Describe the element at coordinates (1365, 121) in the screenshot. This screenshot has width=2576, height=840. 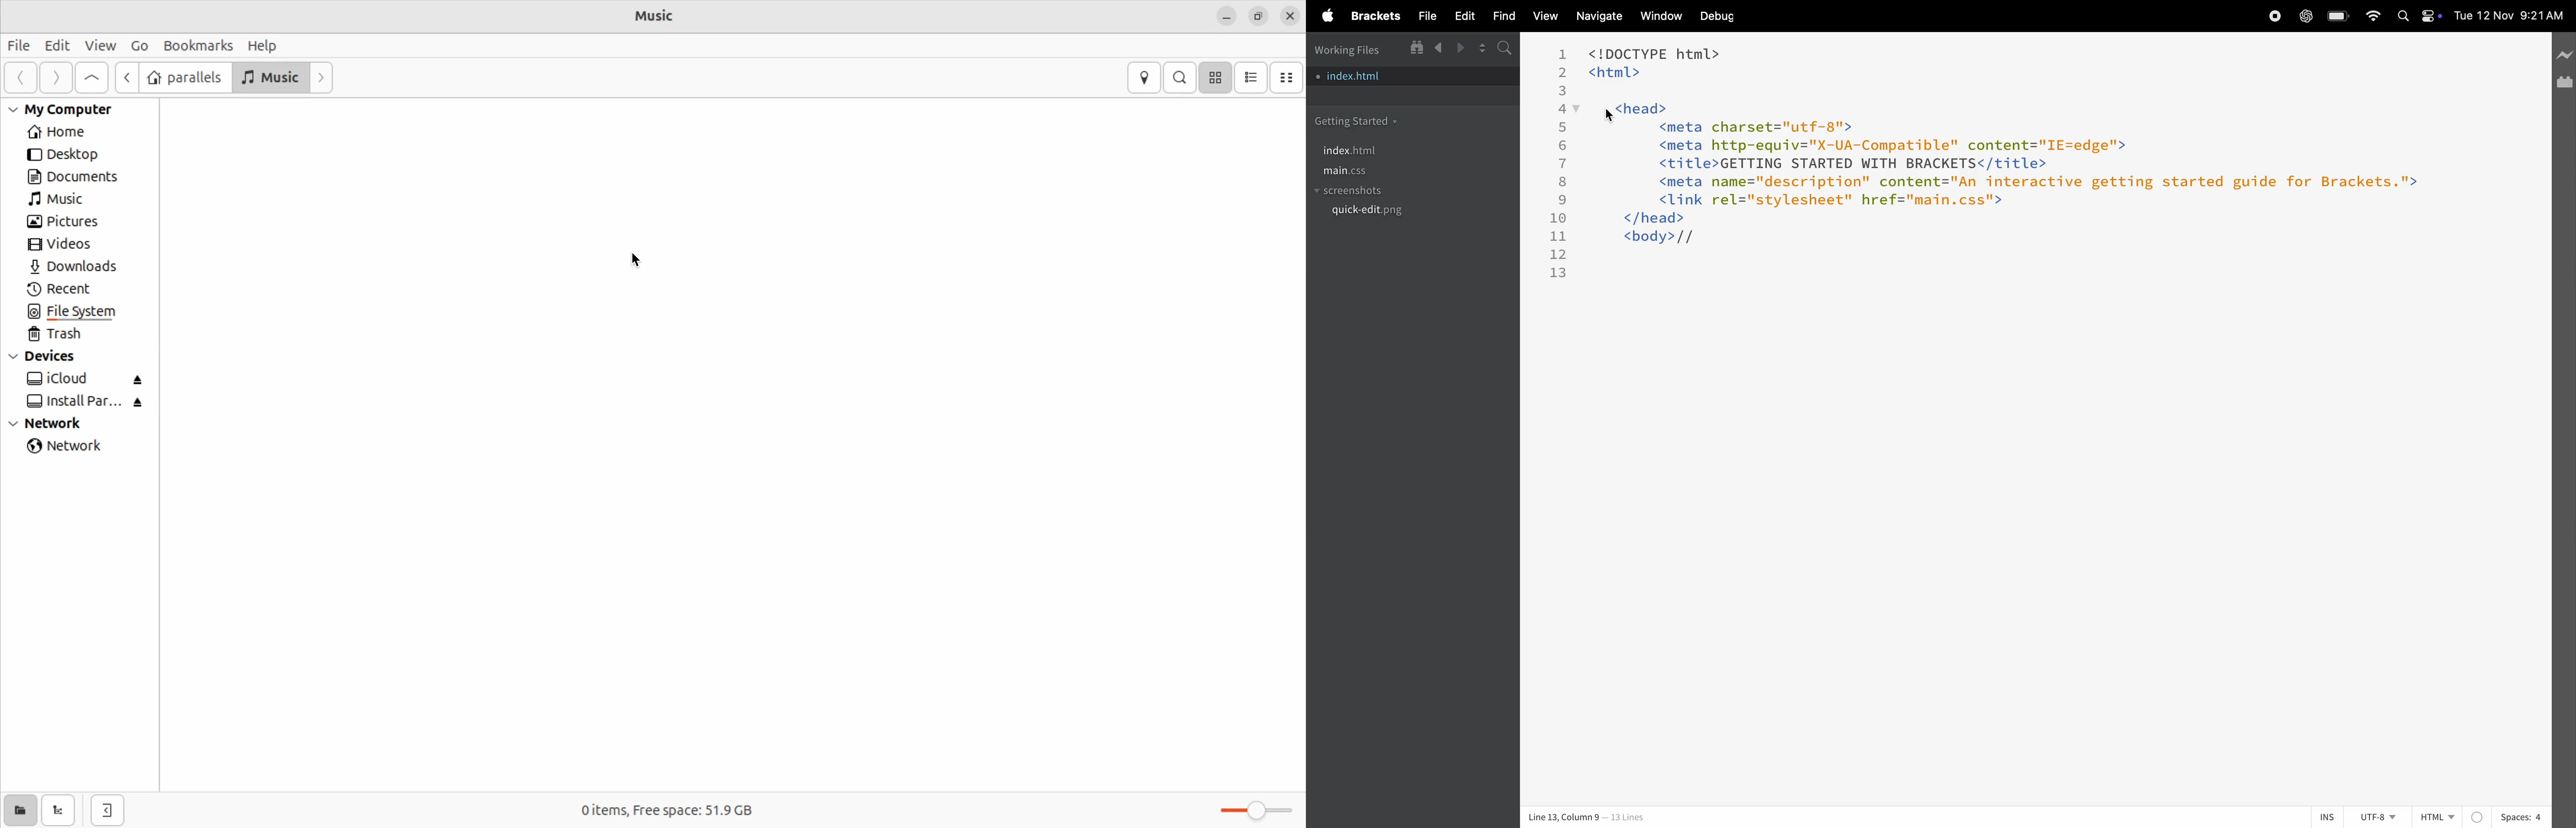
I see `getting started` at that location.